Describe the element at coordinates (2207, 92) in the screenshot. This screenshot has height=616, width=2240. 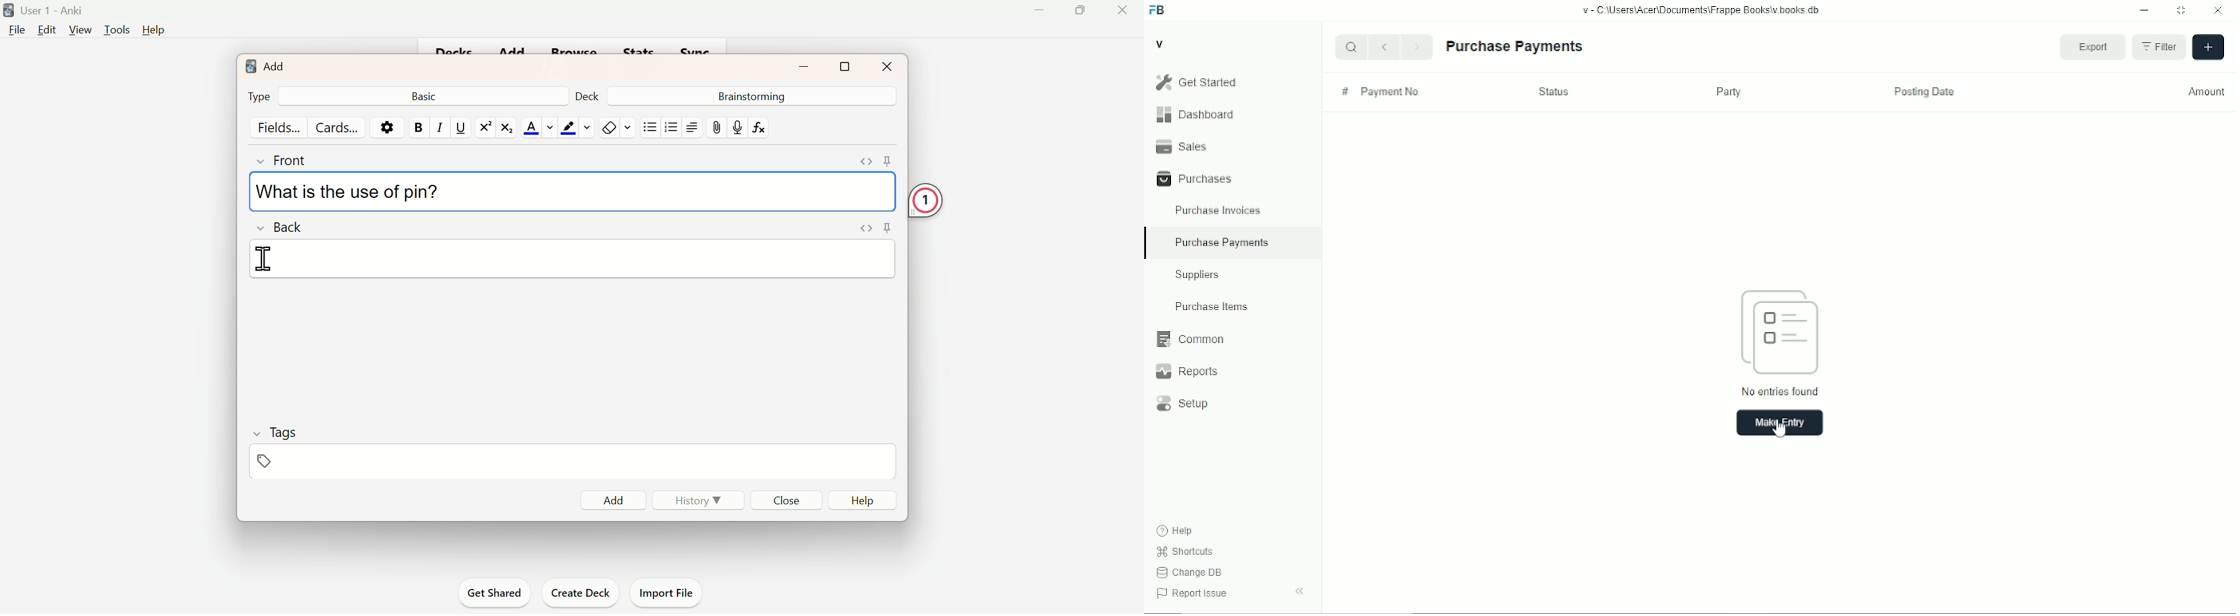
I see `Amount` at that location.